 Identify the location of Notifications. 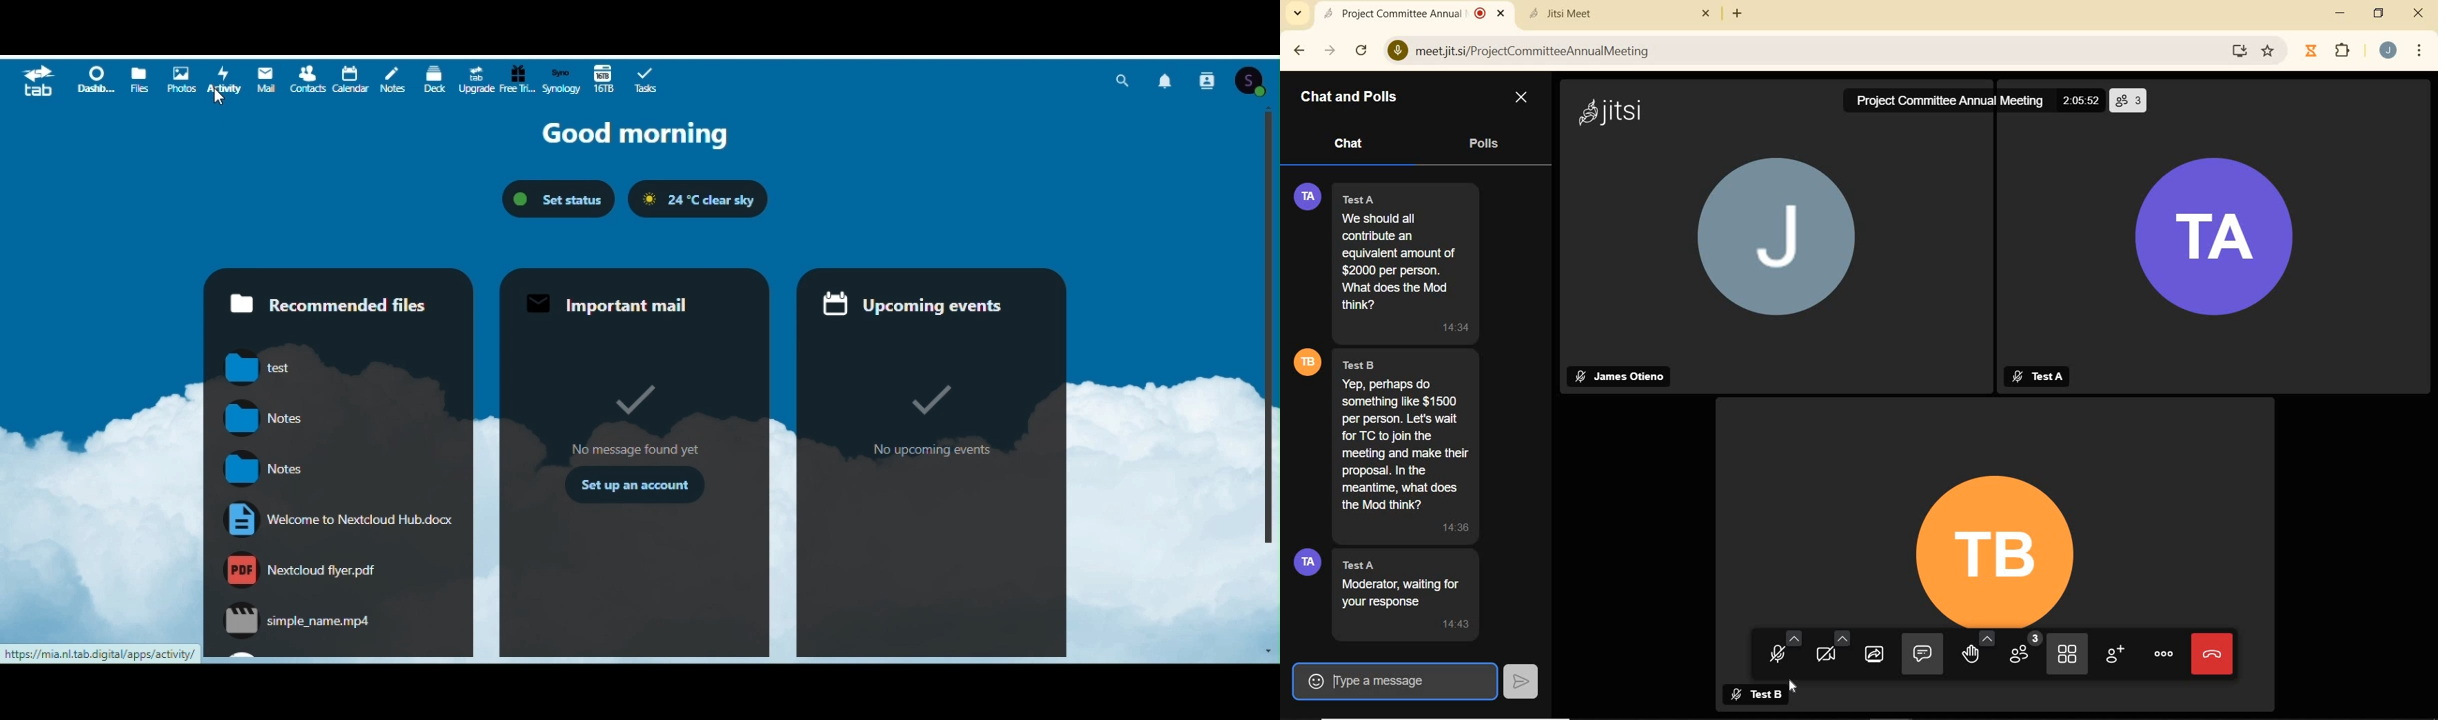
(1165, 78).